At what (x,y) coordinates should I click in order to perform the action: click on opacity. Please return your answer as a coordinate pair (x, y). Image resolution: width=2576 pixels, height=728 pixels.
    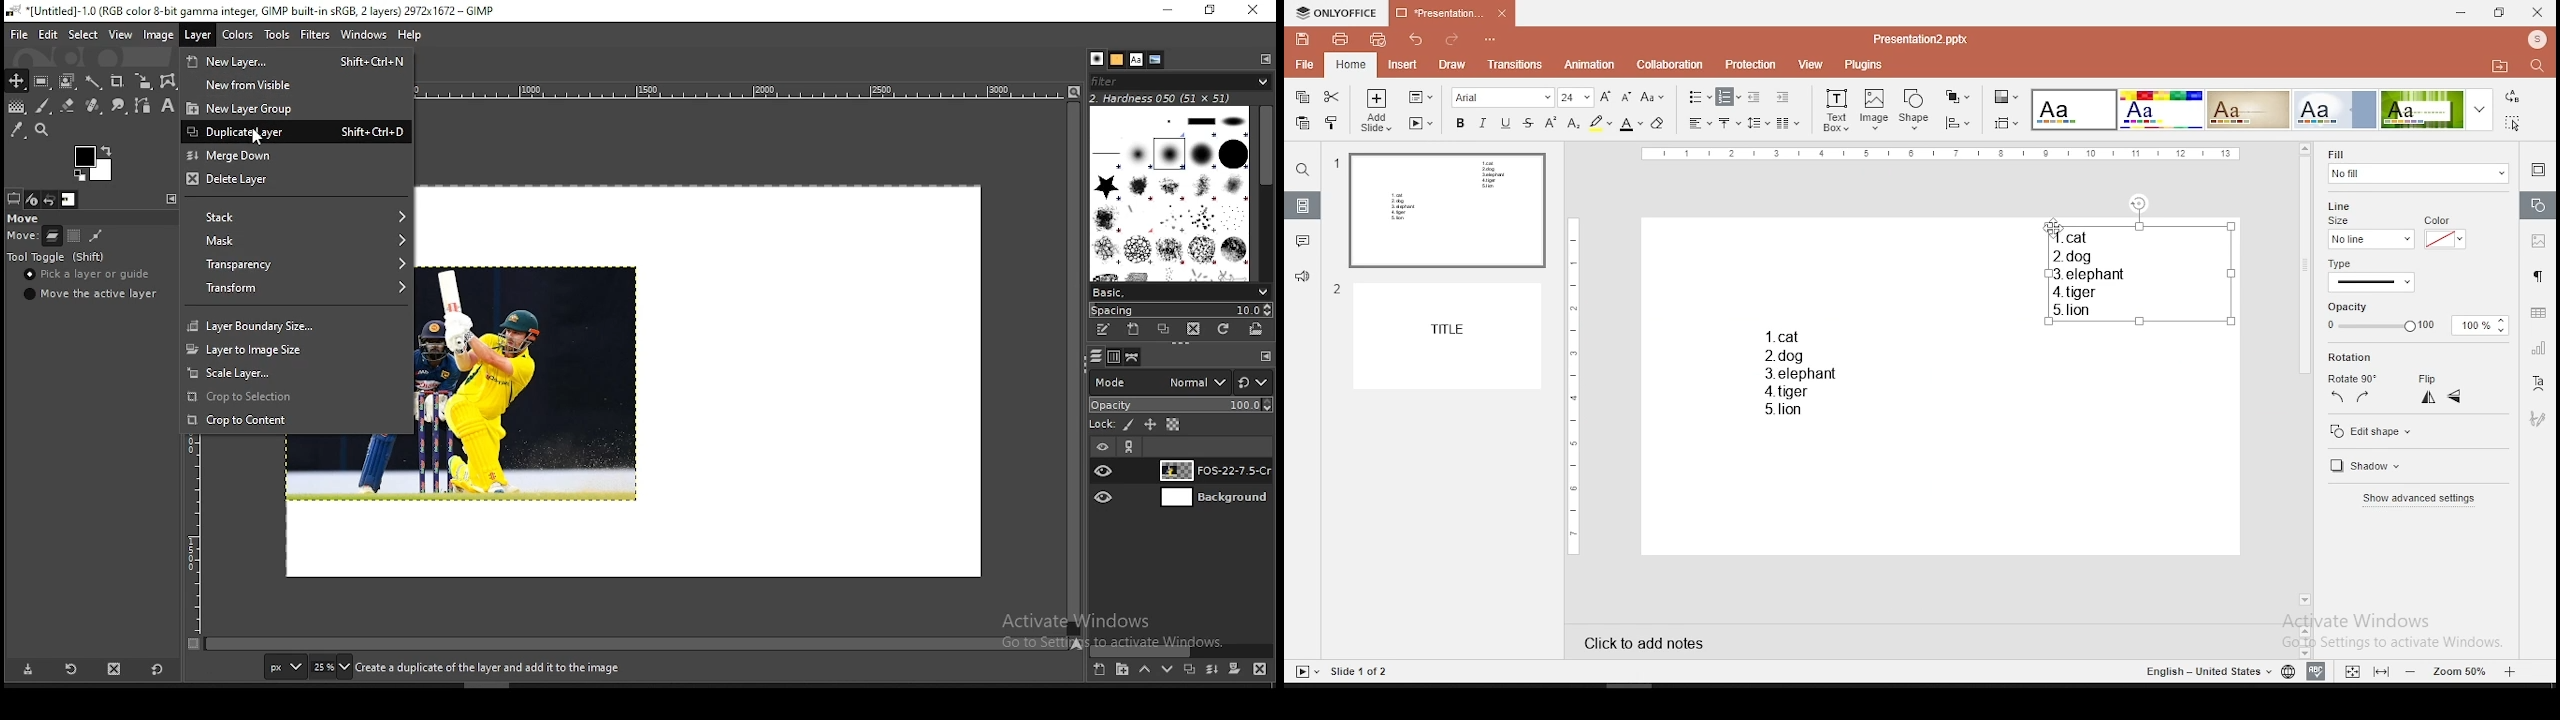
    Looking at the image, I should click on (1180, 406).